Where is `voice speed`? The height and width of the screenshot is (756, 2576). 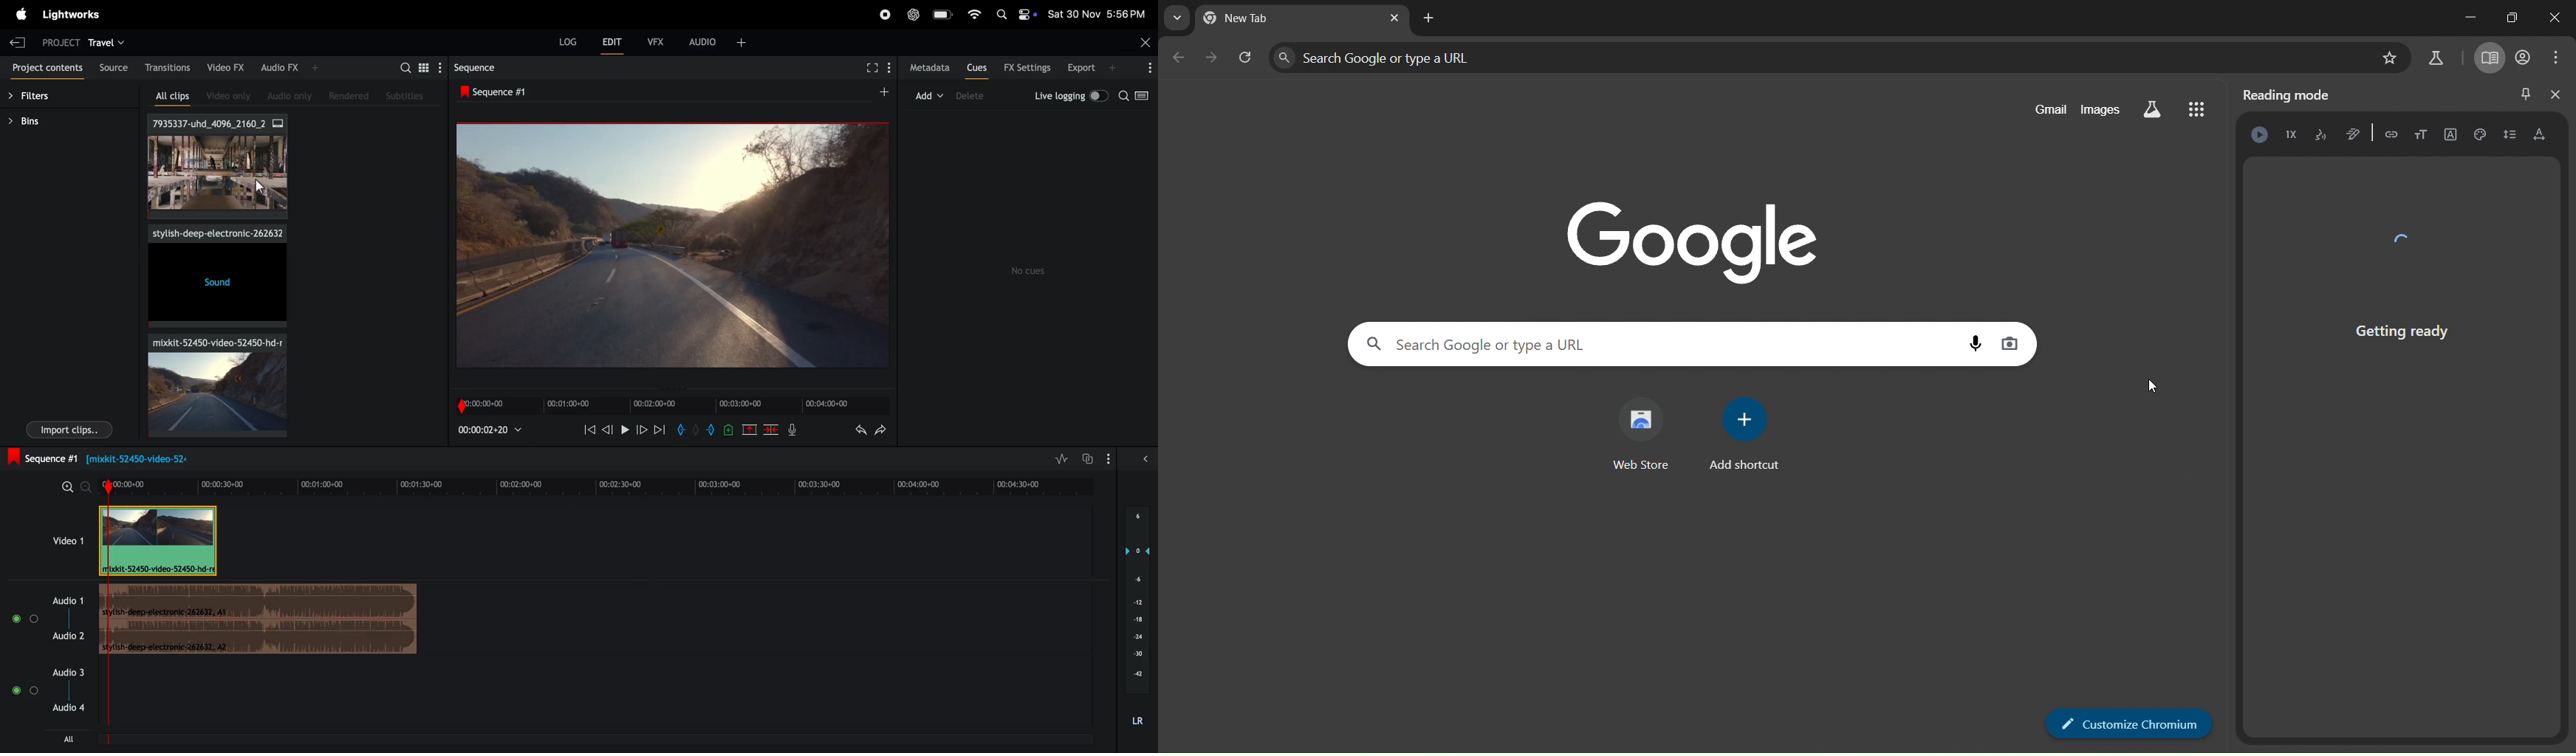
voice speed is located at coordinates (2292, 136).